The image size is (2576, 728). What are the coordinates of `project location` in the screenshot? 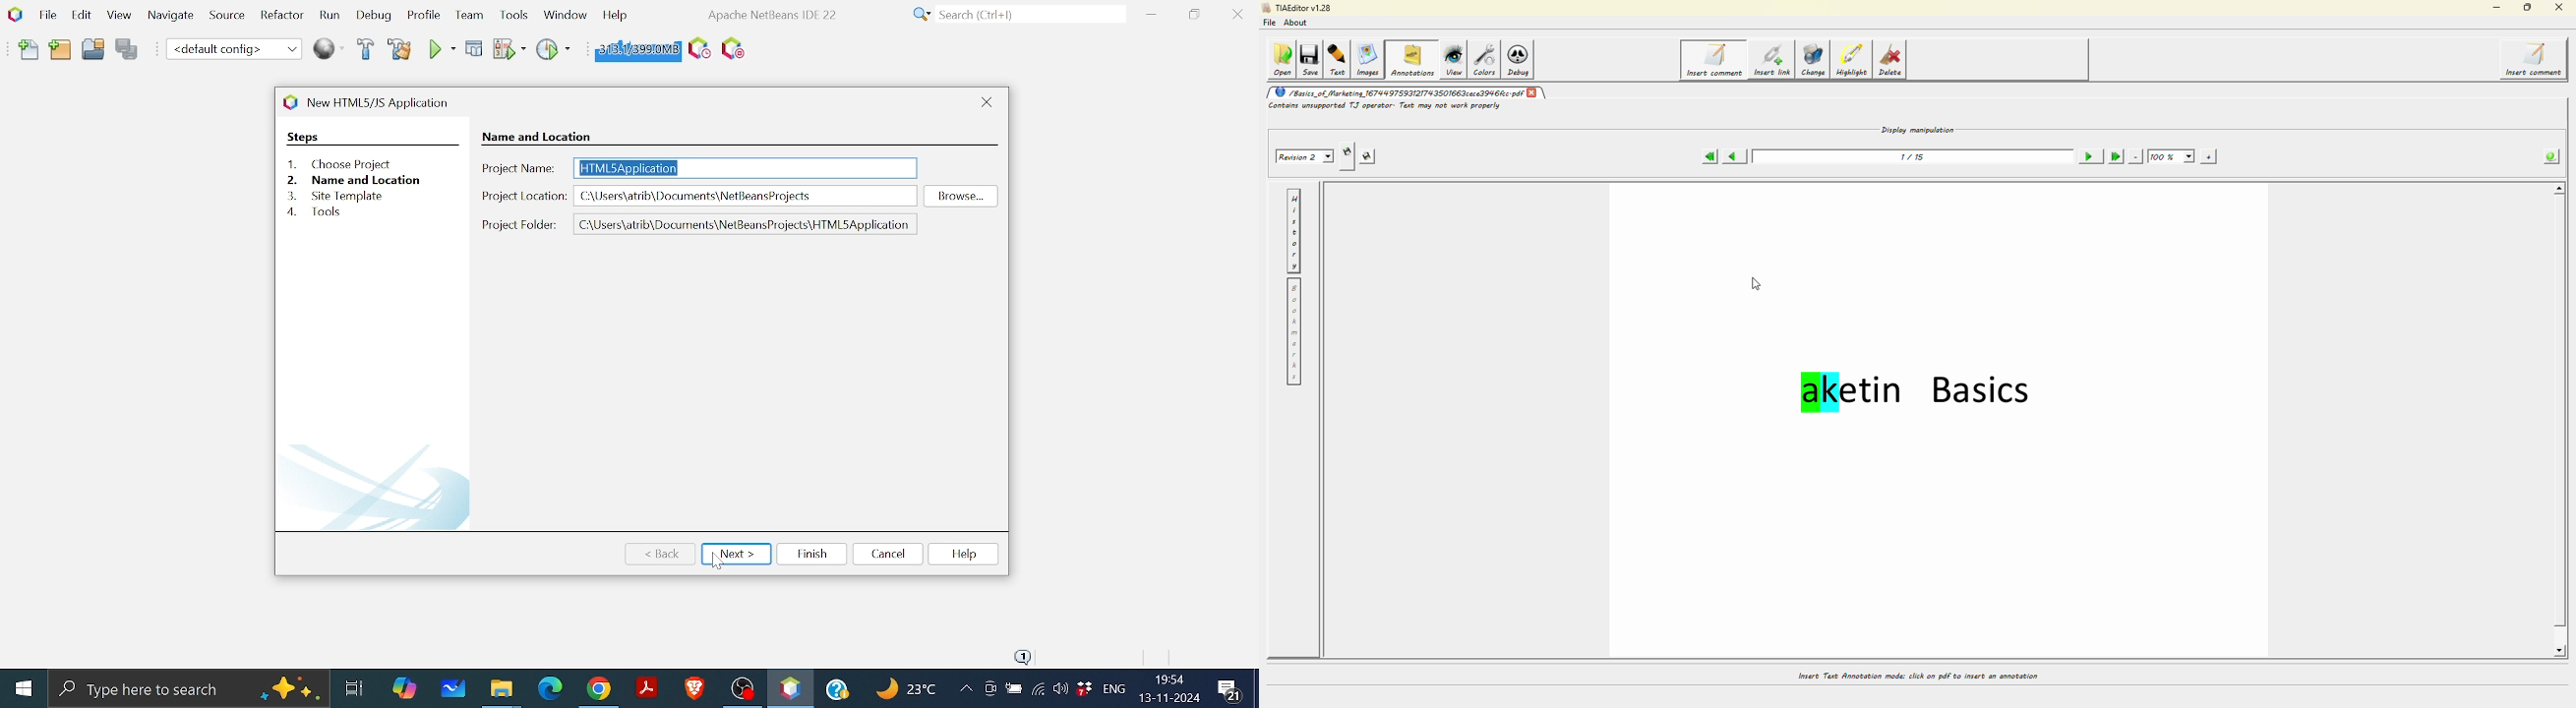 It's located at (746, 196).